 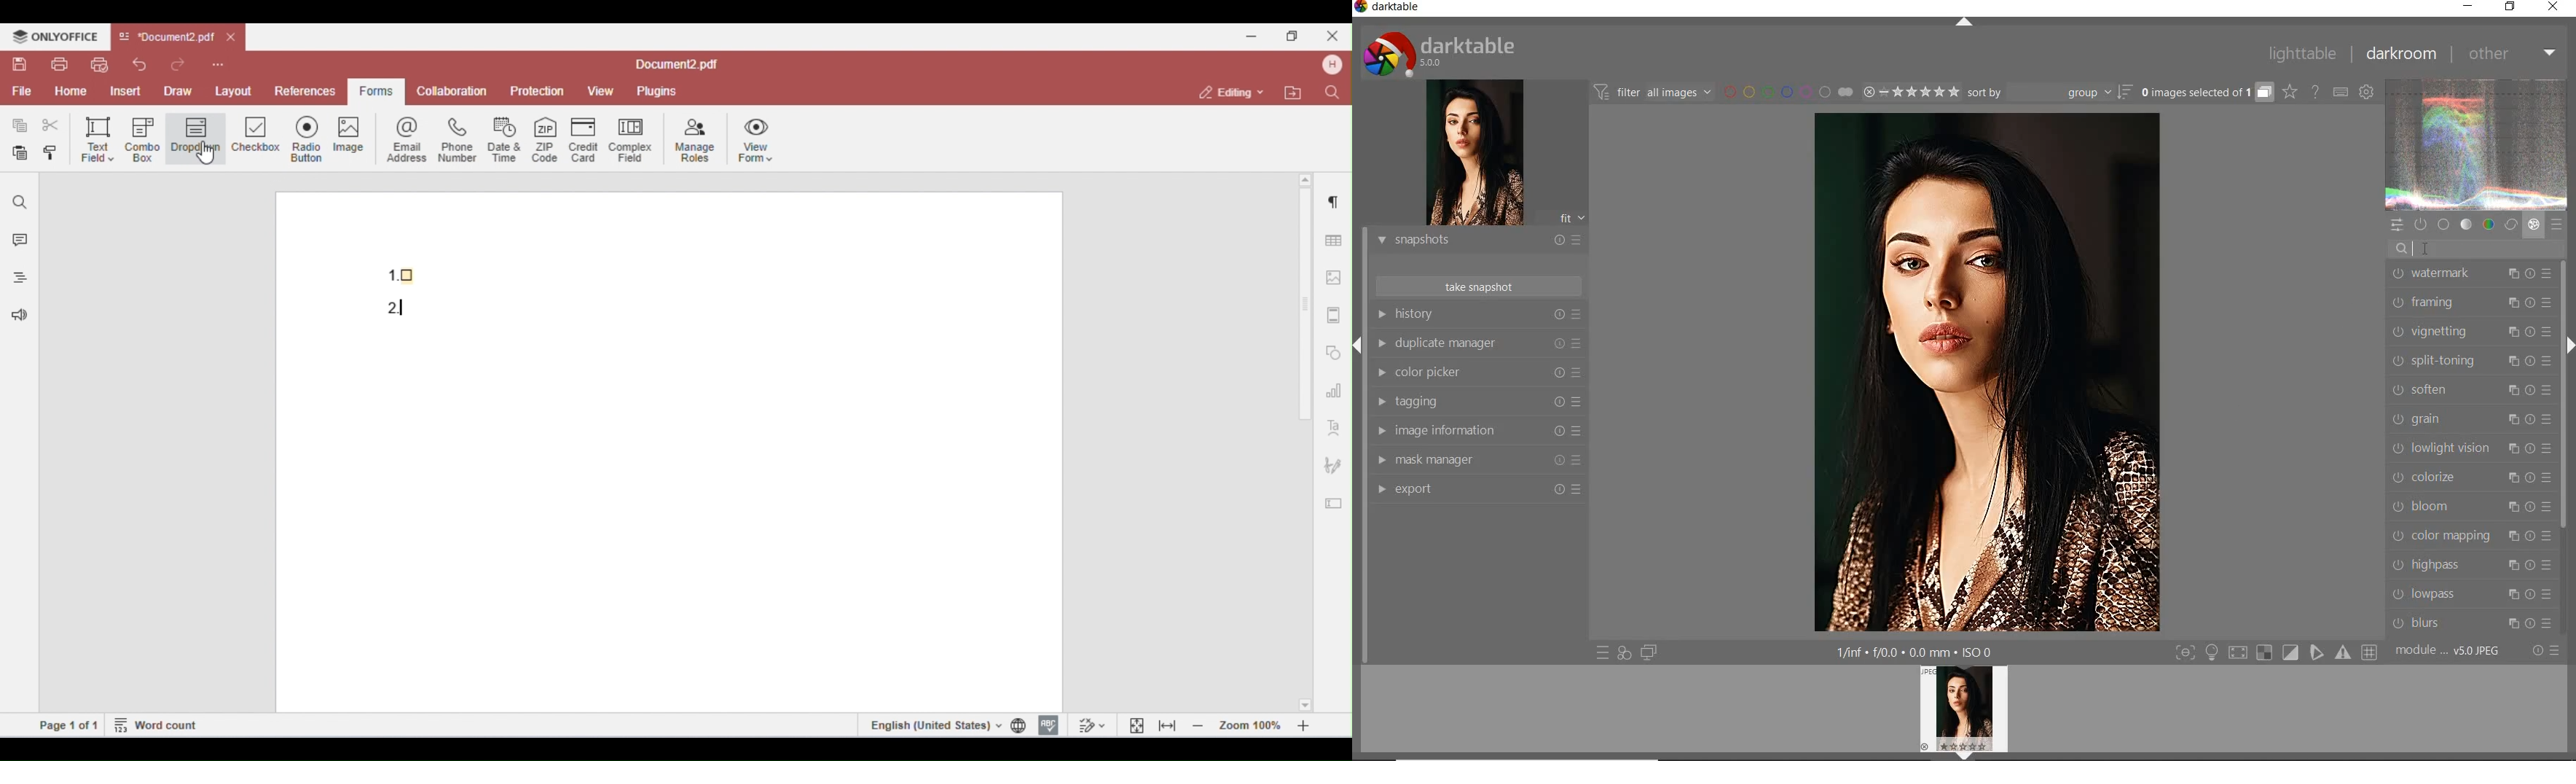 What do you see at coordinates (2421, 225) in the screenshot?
I see `show only active modules` at bounding box center [2421, 225].